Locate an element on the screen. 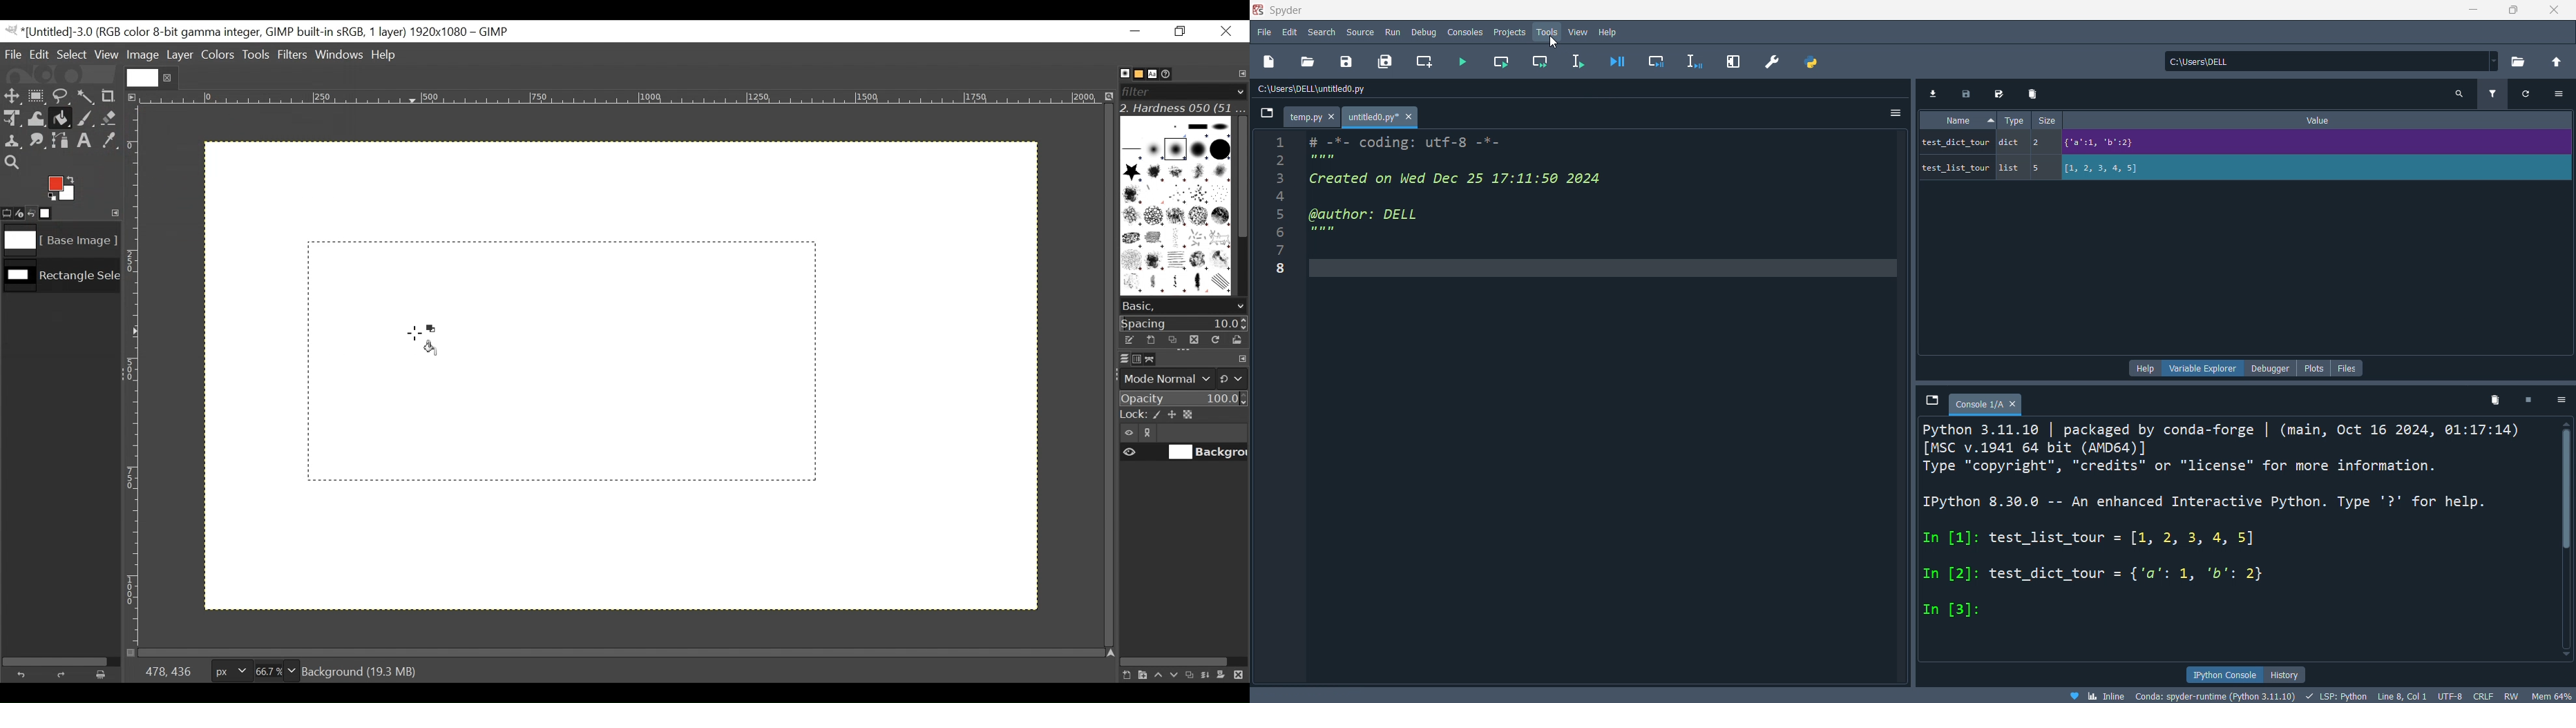 This screenshot has height=728, width=2576. Console 1/A is located at coordinates (1990, 405).